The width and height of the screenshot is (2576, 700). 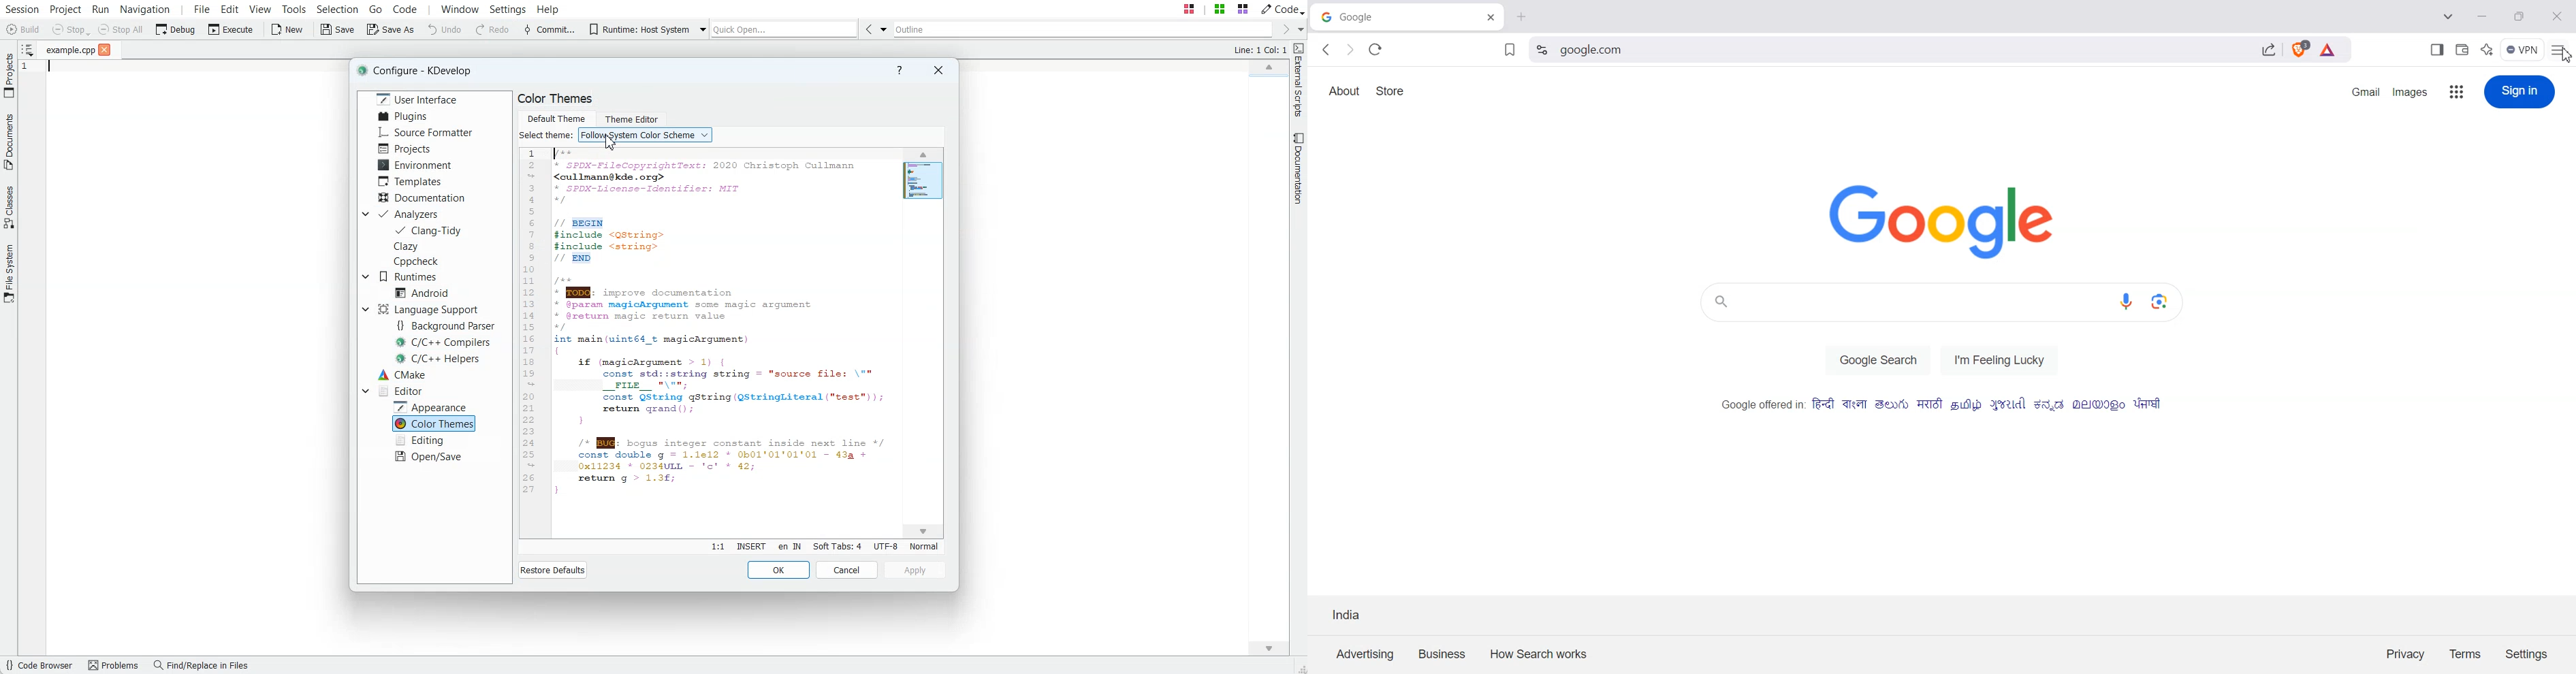 I want to click on File, so click(x=71, y=50).